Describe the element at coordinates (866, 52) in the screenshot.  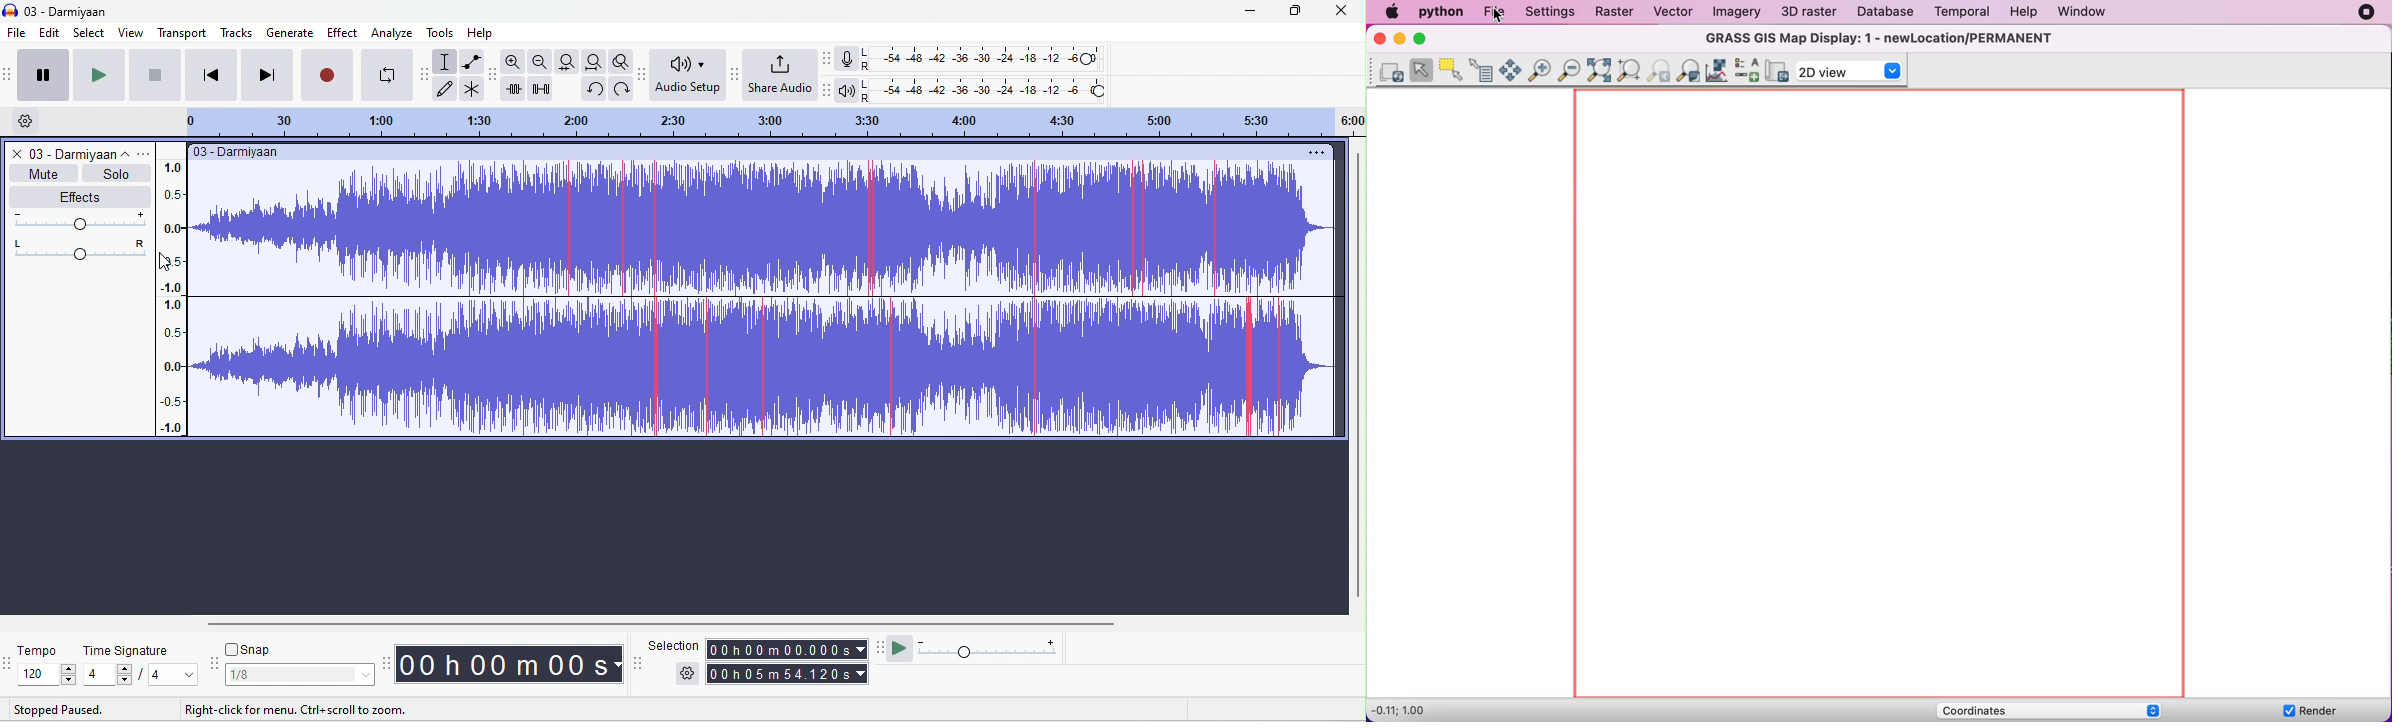
I see `L` at that location.